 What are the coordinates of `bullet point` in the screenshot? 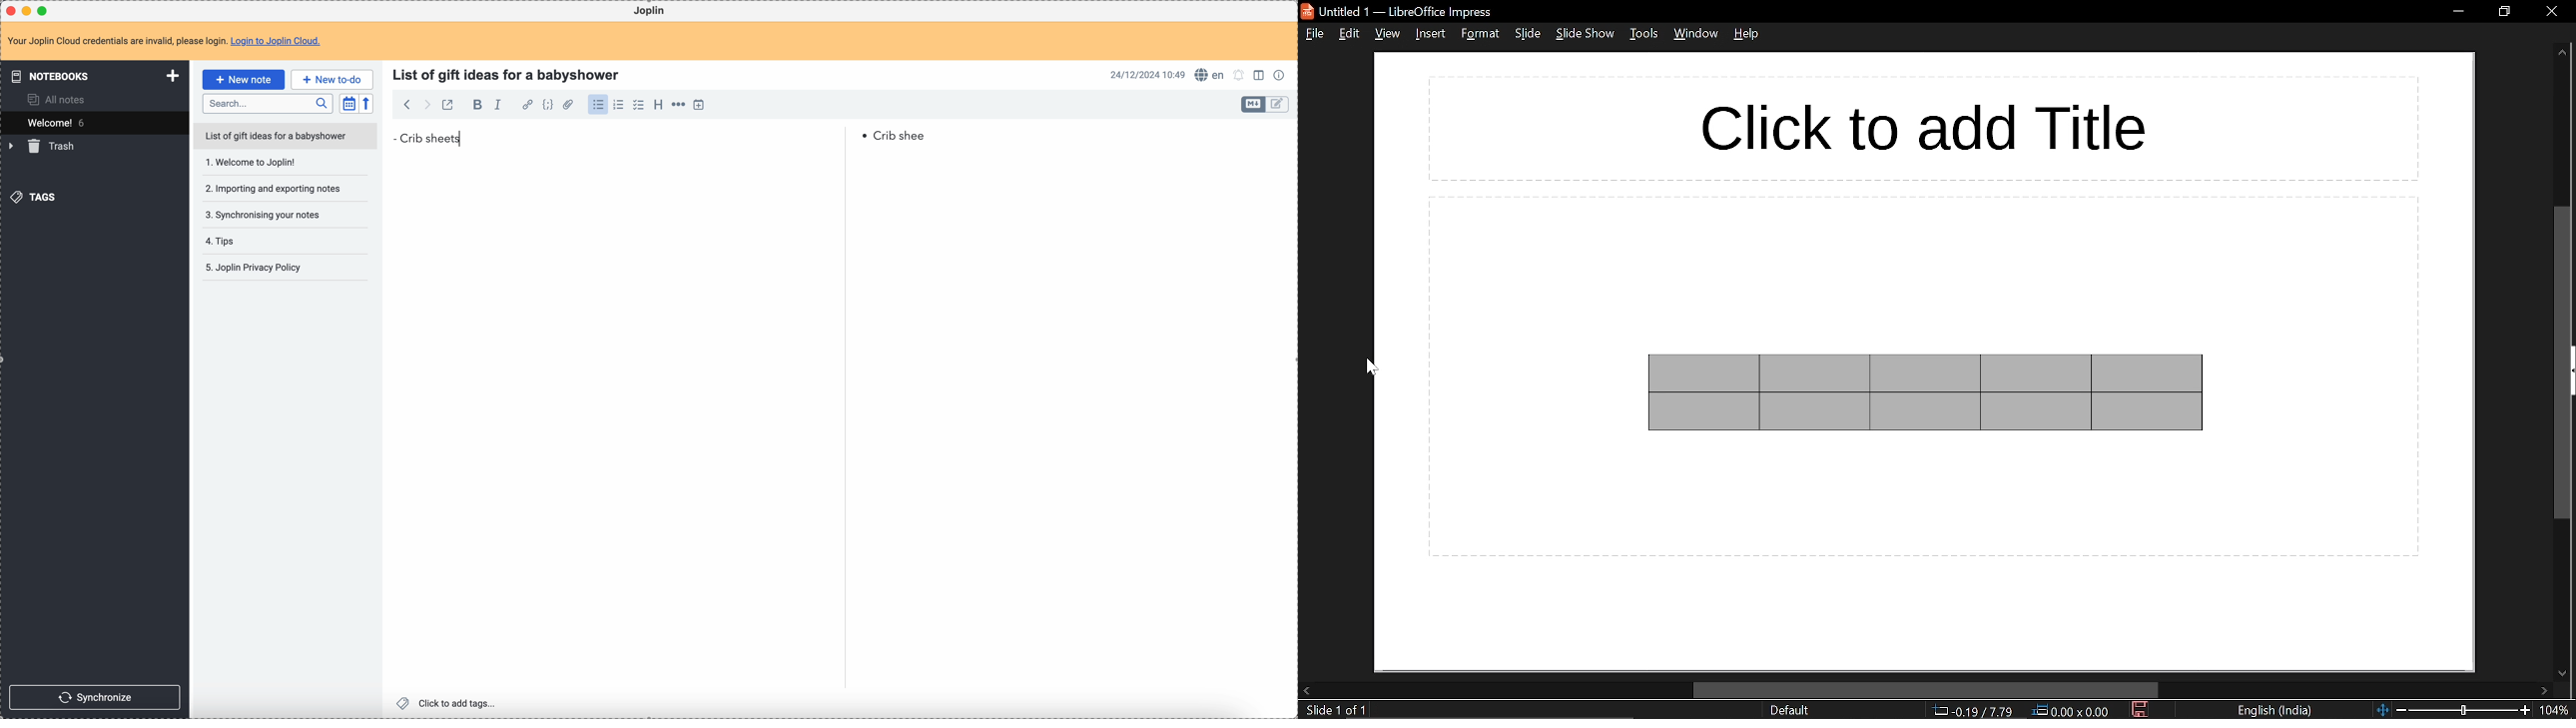 It's located at (394, 138).